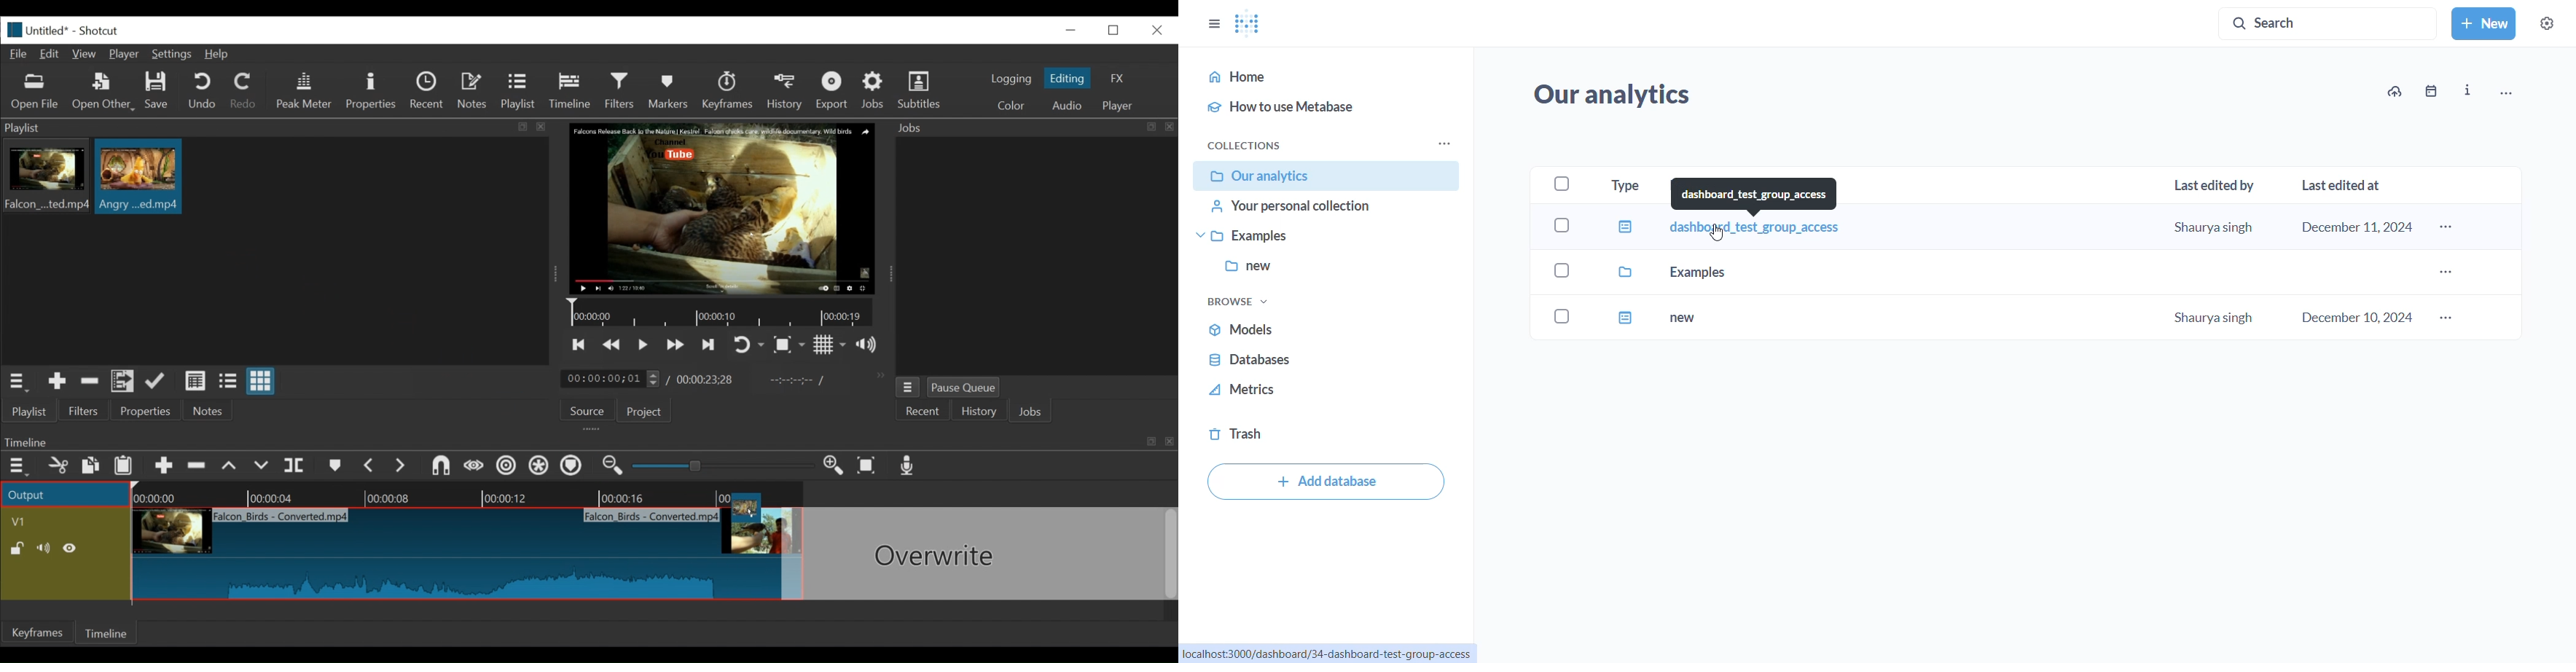  What do you see at coordinates (1067, 106) in the screenshot?
I see `Audio` at bounding box center [1067, 106].